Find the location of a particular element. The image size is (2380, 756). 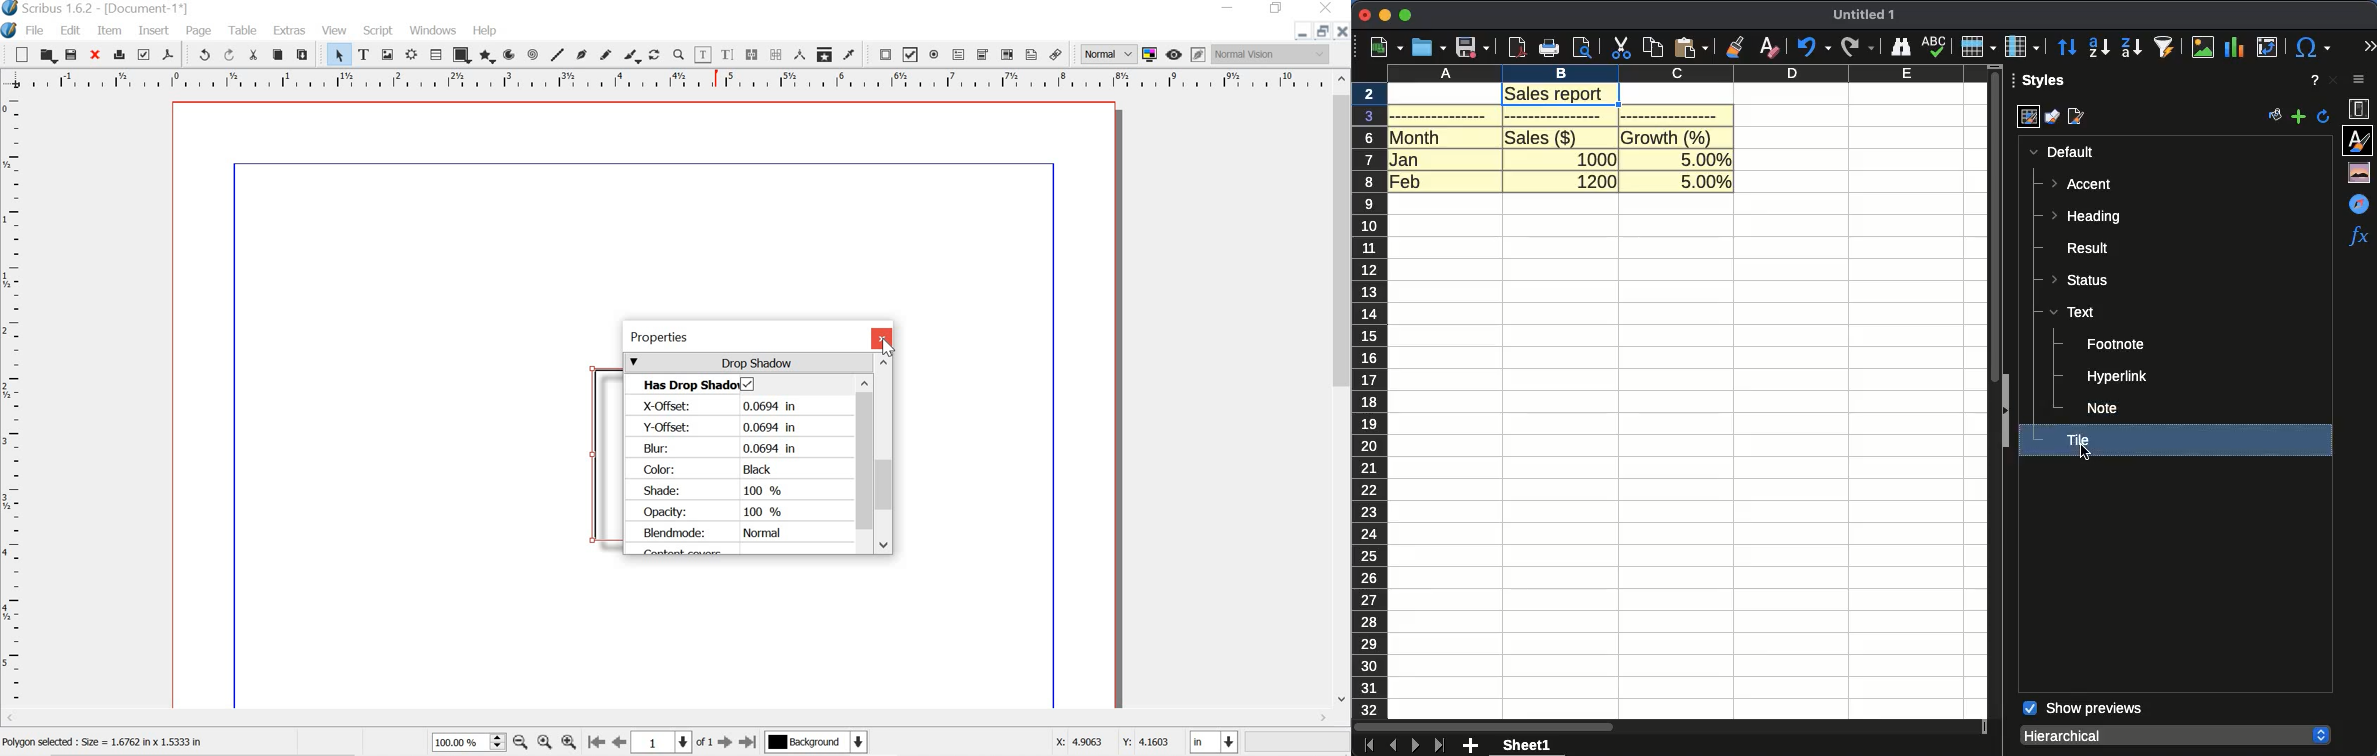

scroll is located at coordinates (1669, 728).